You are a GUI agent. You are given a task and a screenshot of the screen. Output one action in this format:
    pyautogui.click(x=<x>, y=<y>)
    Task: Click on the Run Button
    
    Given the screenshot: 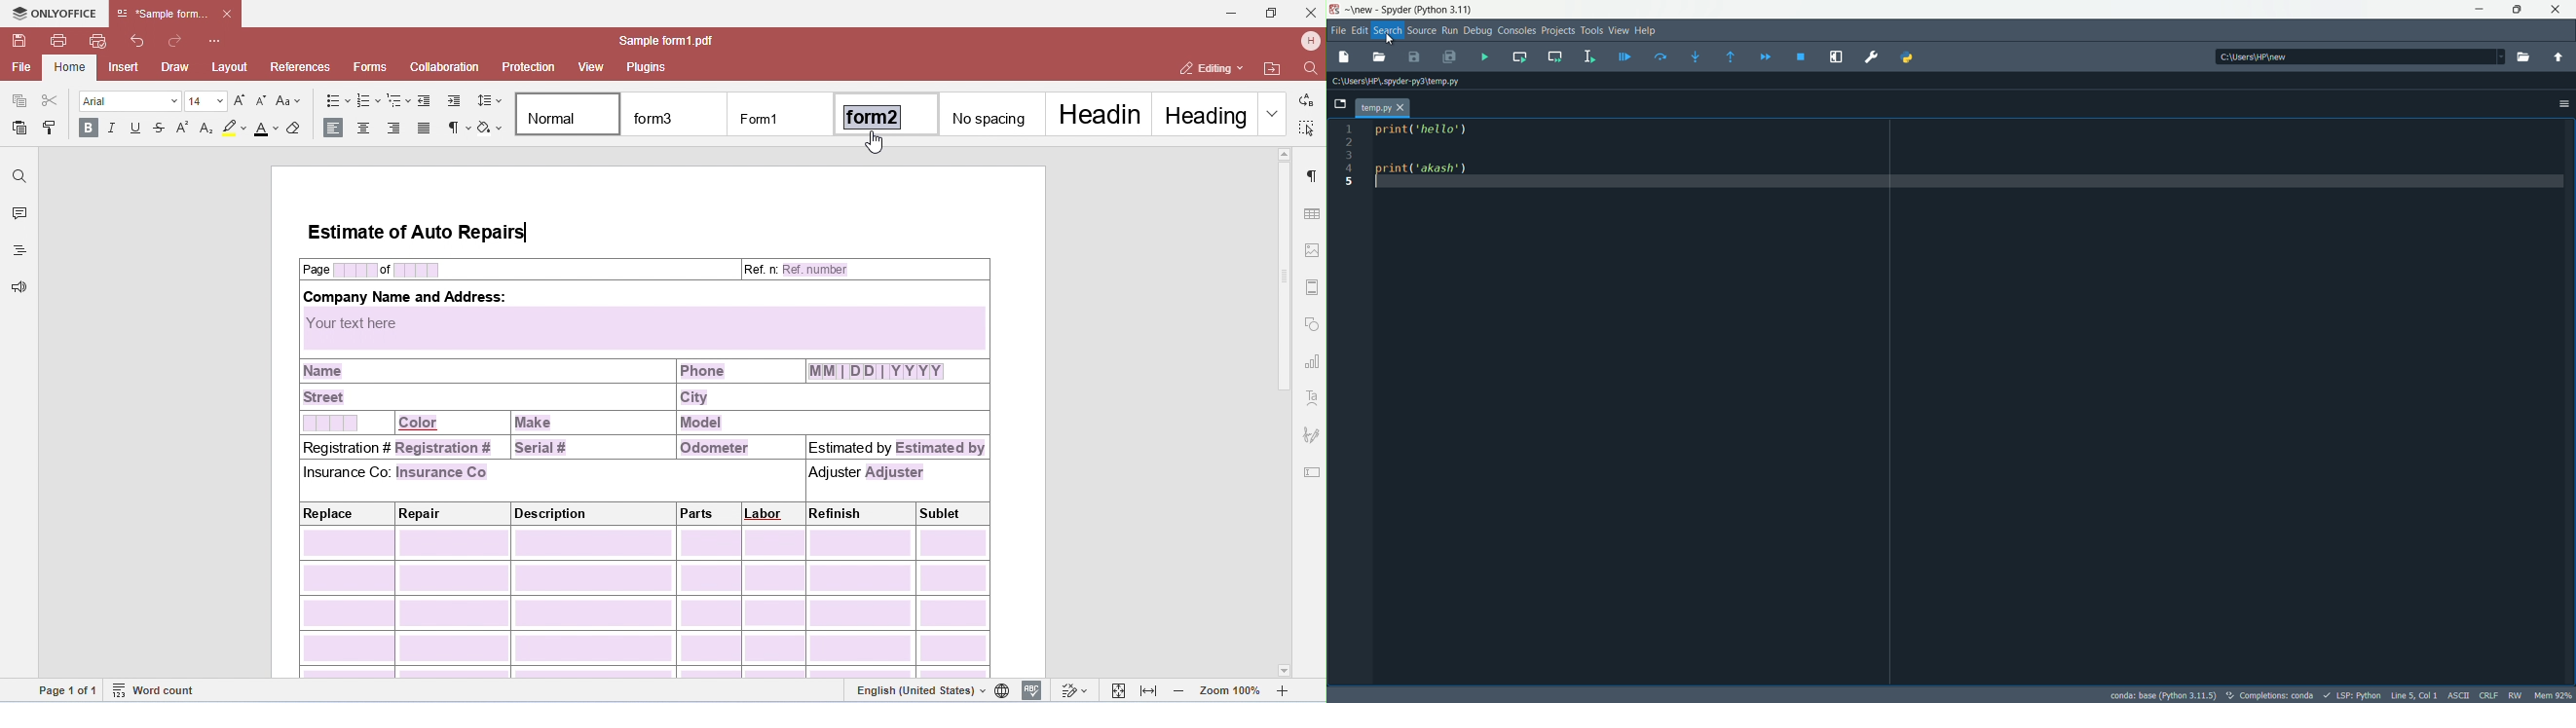 What is the action you would take?
    pyautogui.click(x=1450, y=31)
    